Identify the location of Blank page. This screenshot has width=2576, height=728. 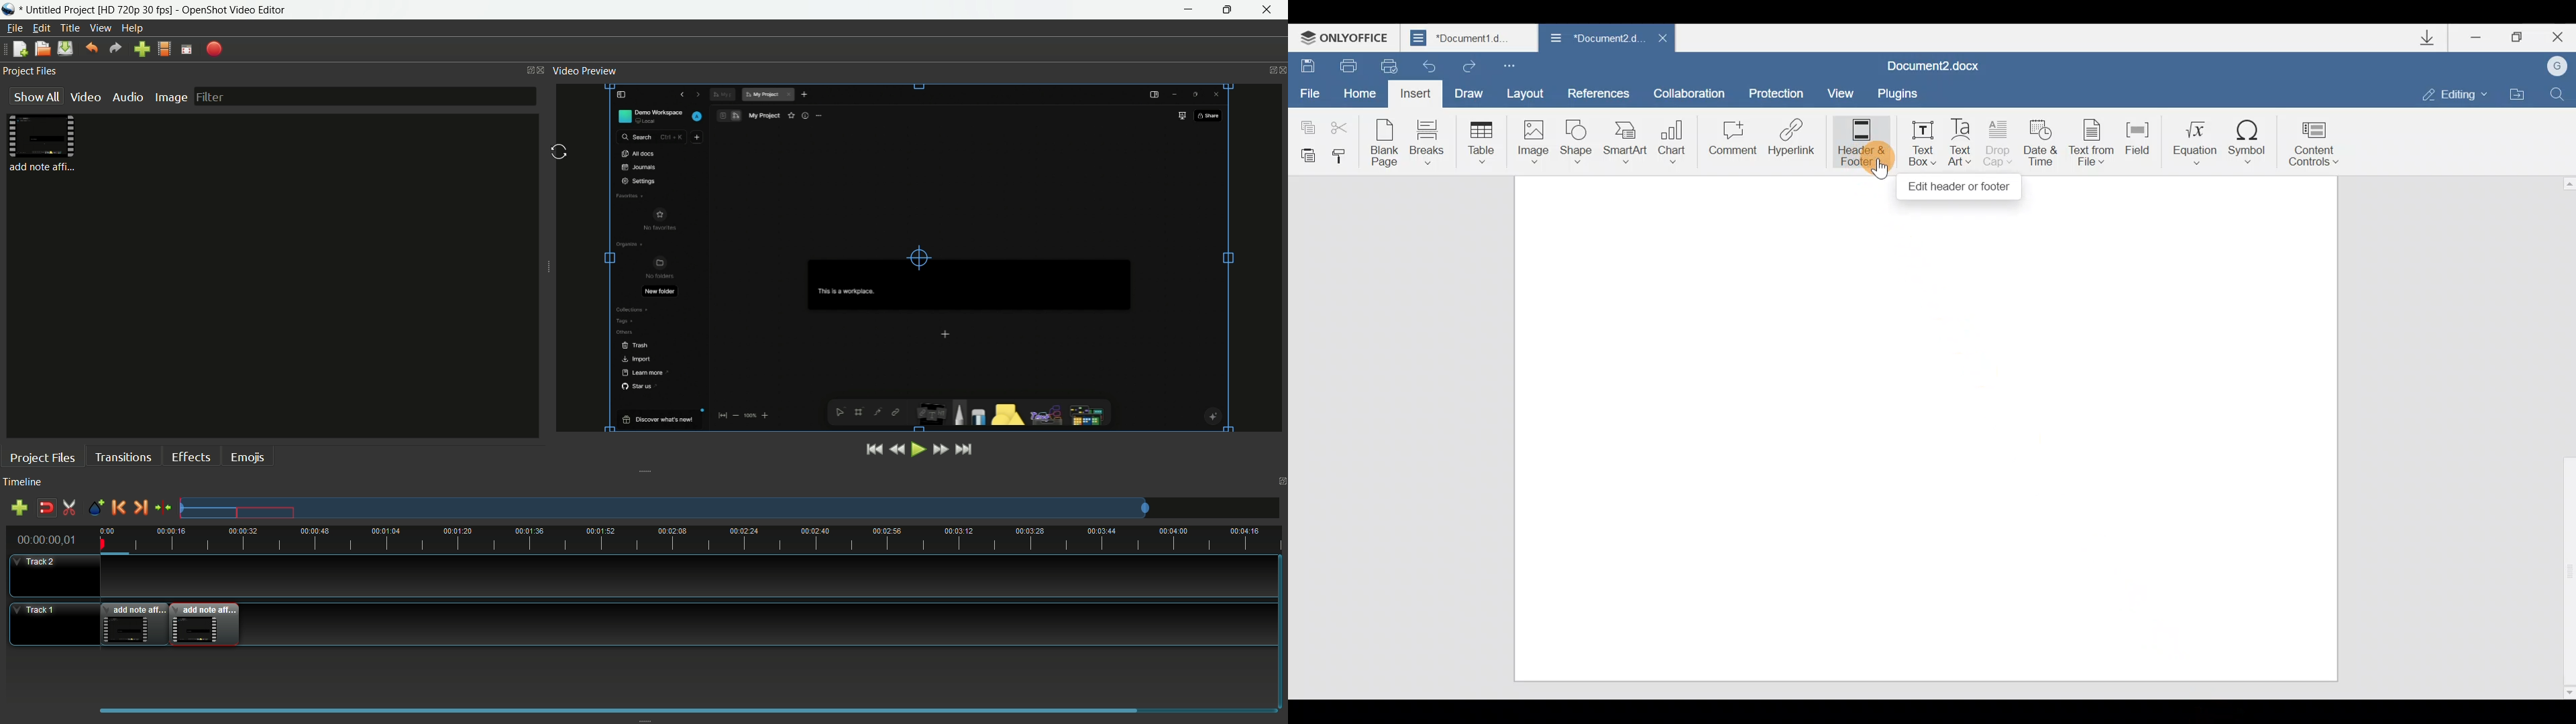
(1386, 141).